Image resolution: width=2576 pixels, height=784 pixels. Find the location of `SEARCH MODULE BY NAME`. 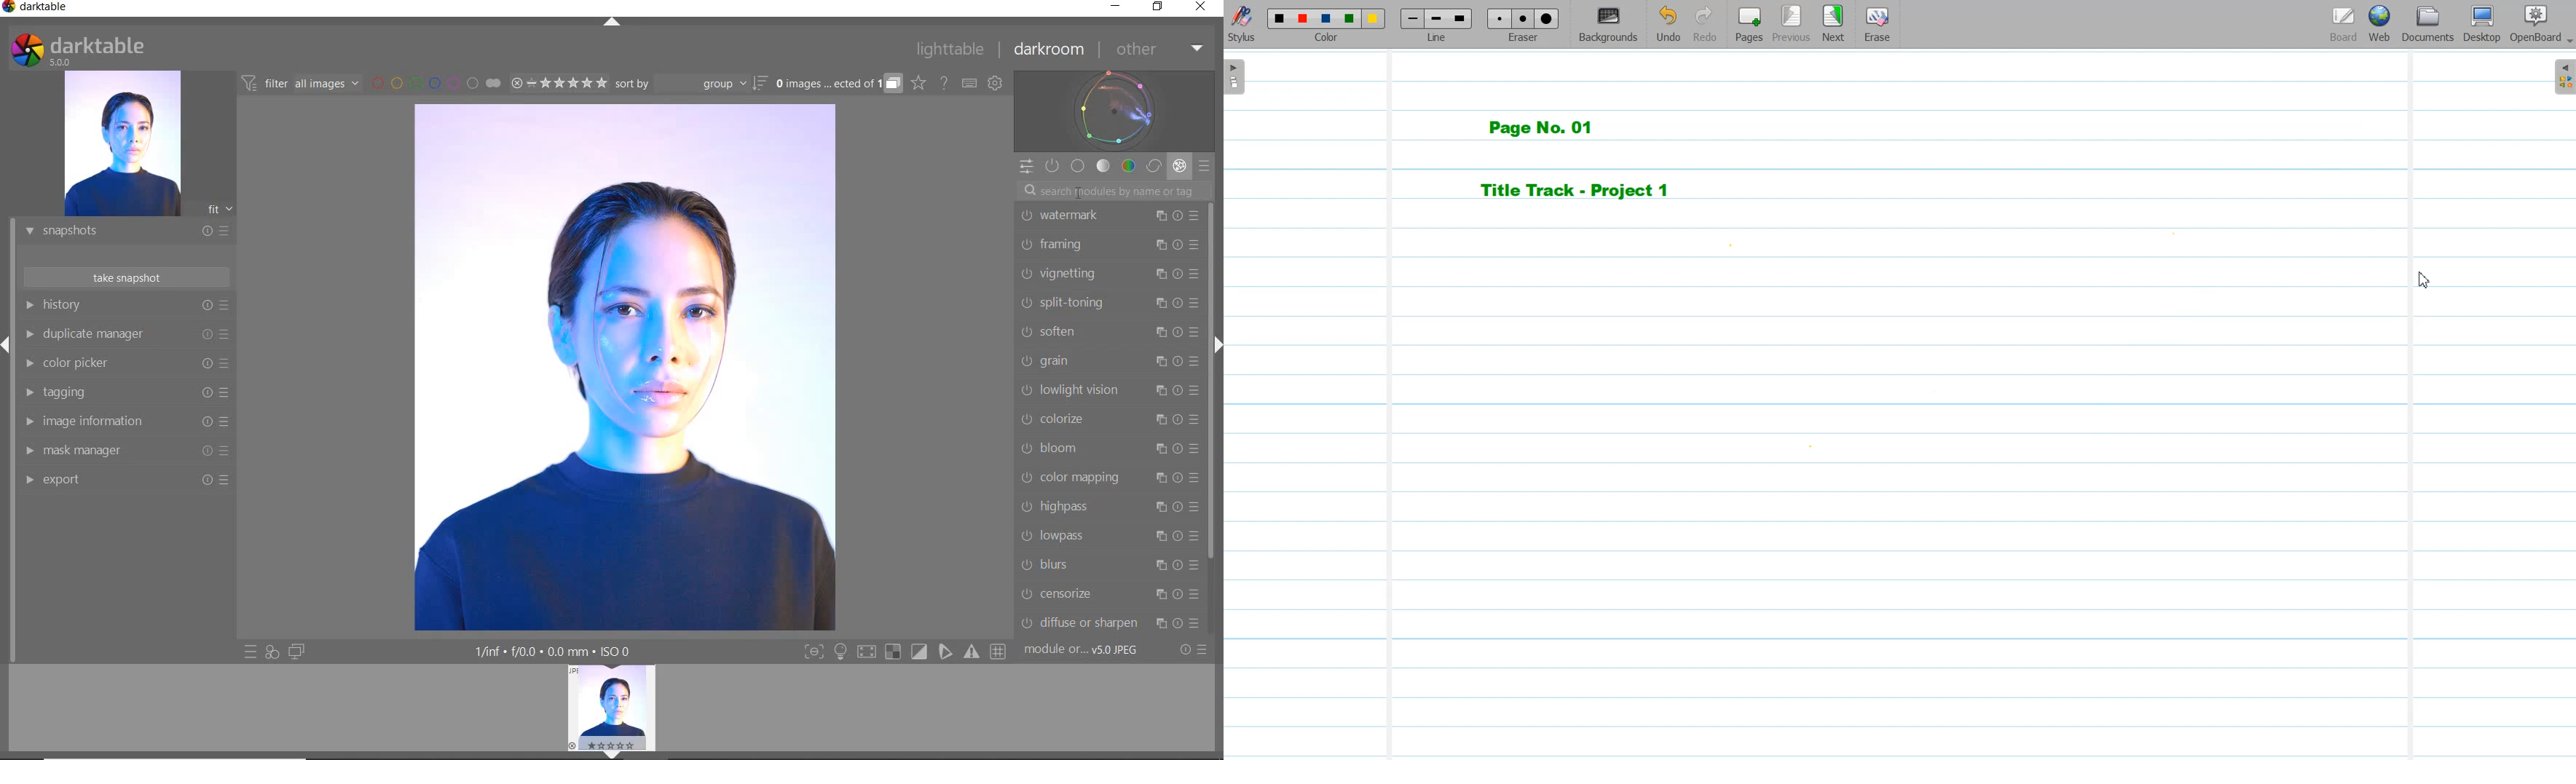

SEARCH MODULE BY NAME is located at coordinates (1113, 190).